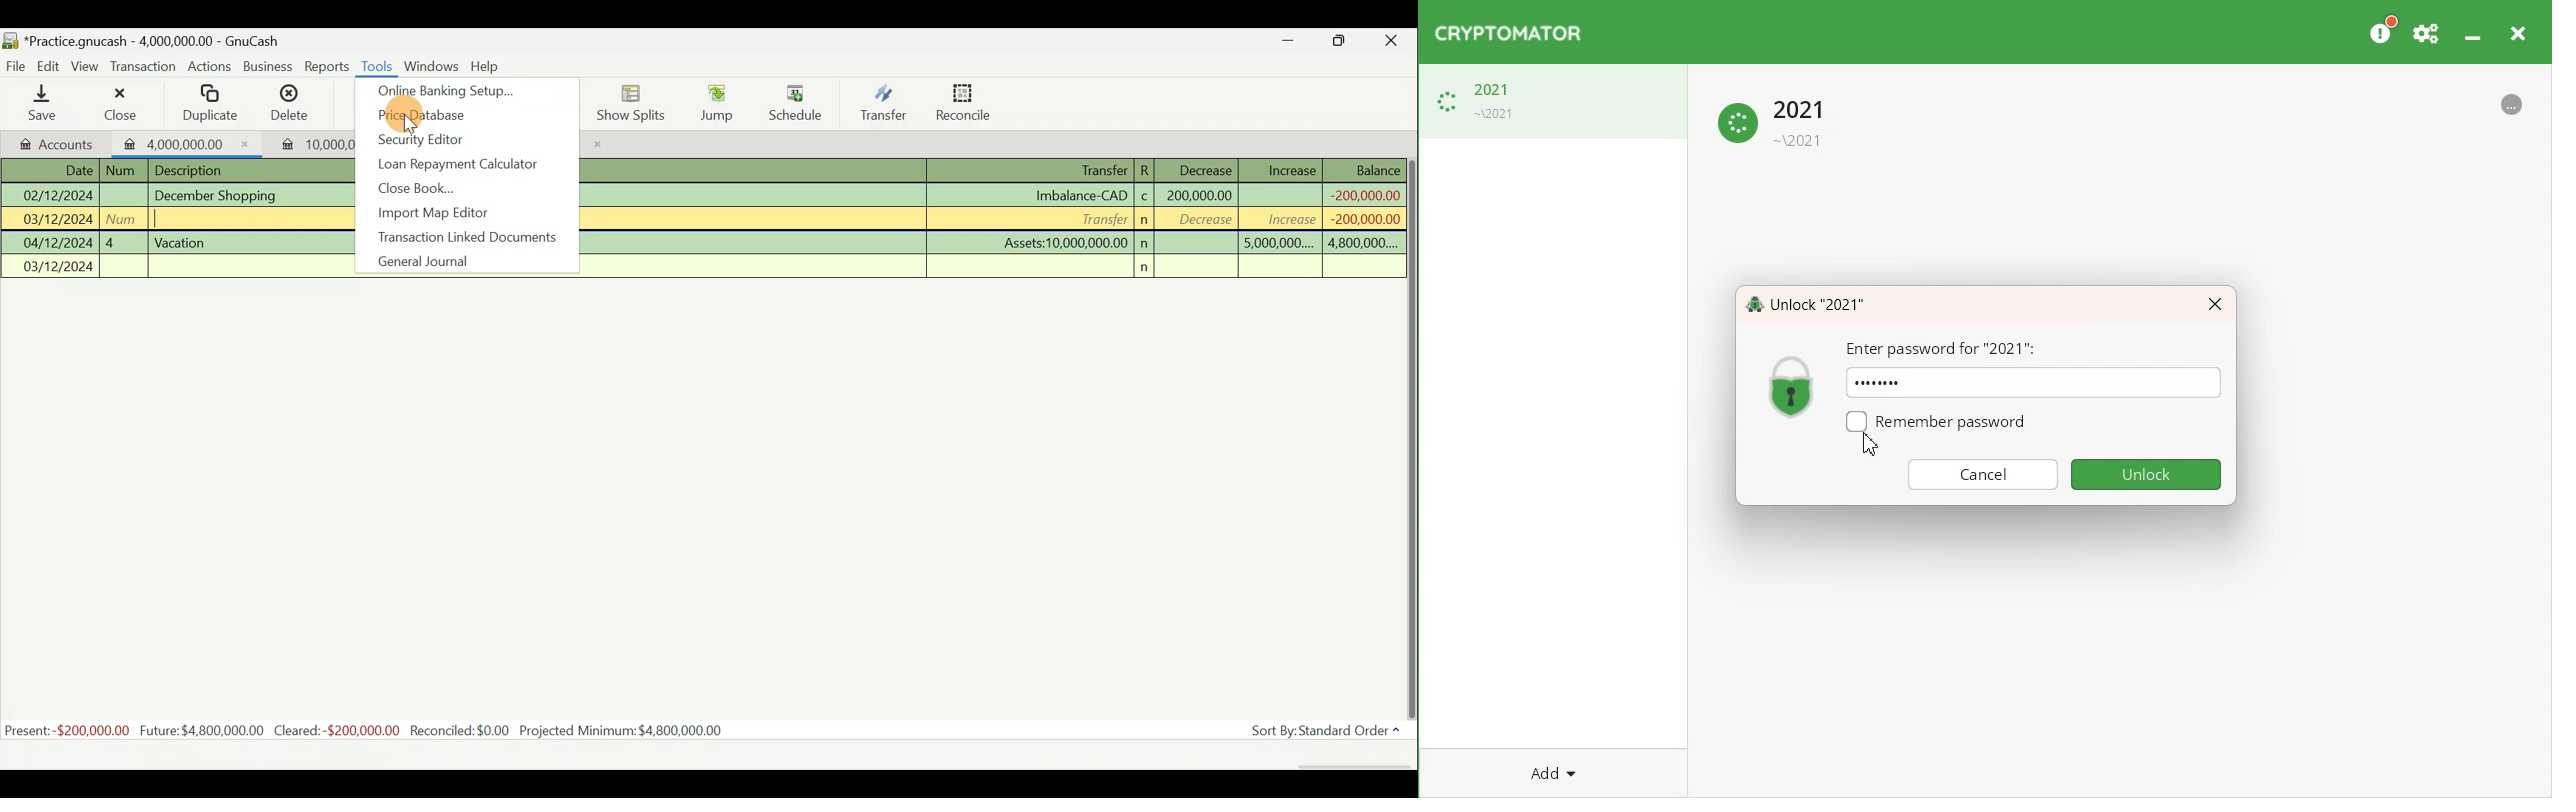 Image resolution: width=2576 pixels, height=812 pixels. What do you see at coordinates (437, 213) in the screenshot?
I see `Import map editor` at bounding box center [437, 213].